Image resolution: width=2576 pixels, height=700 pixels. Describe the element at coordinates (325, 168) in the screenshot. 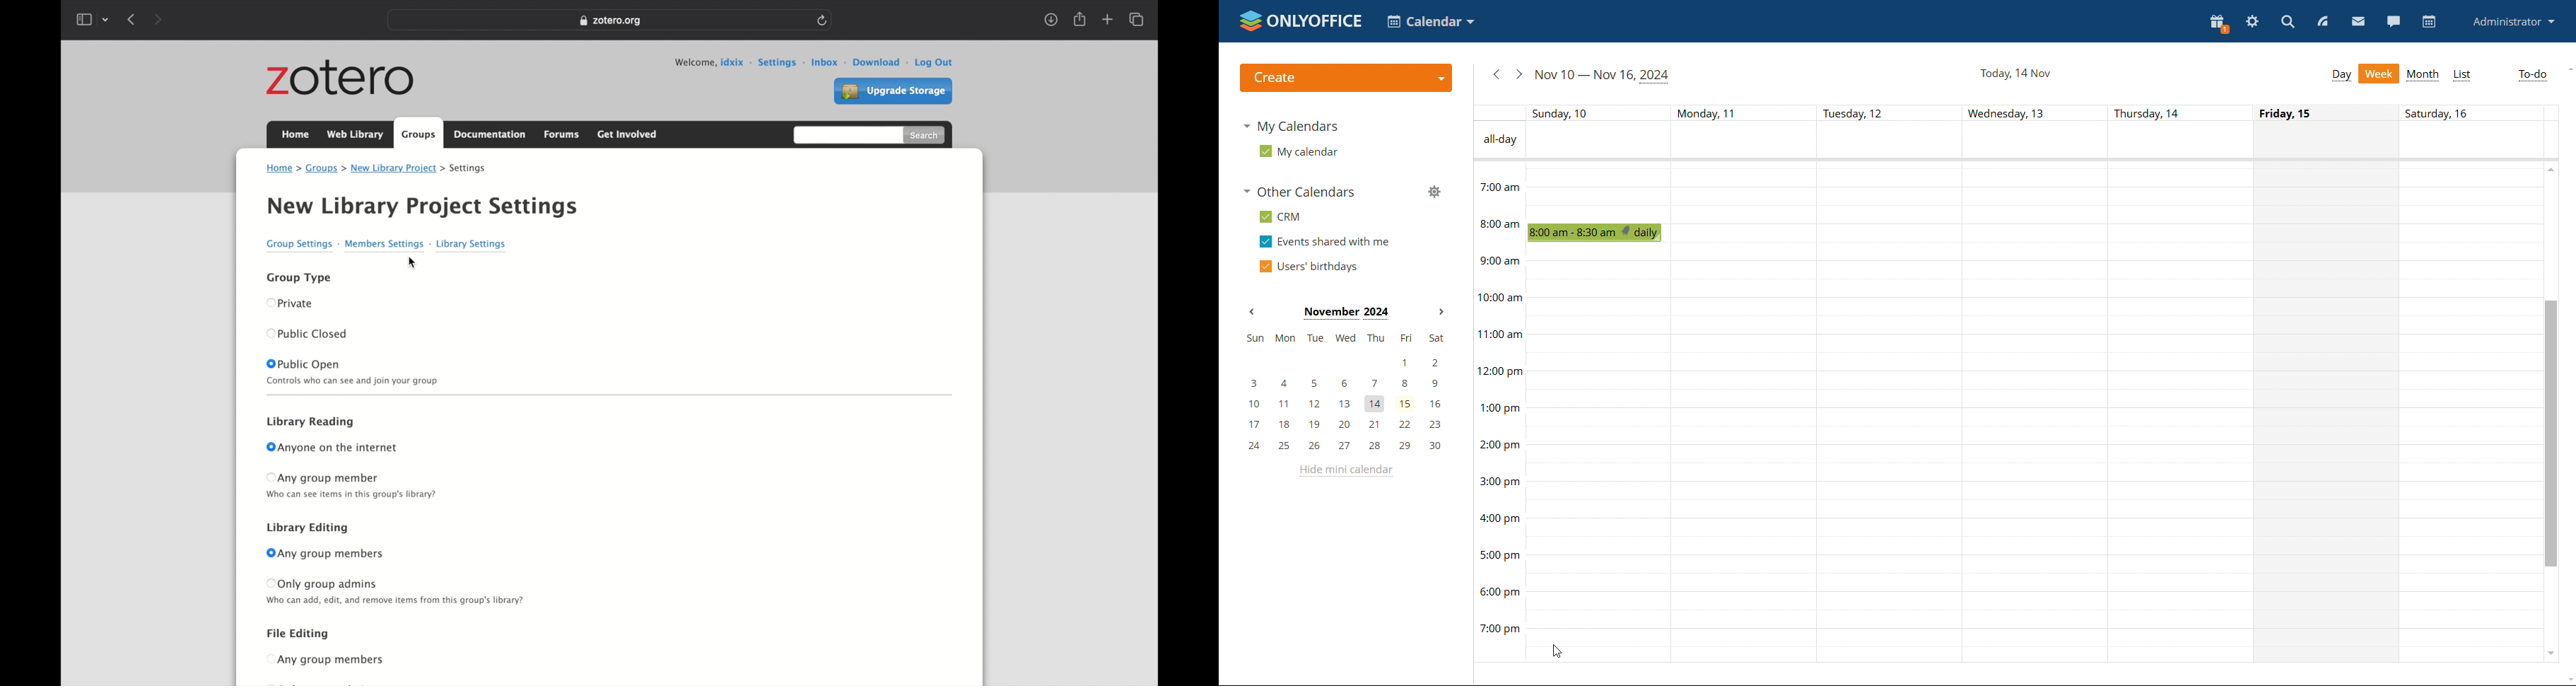

I see `groups` at that location.